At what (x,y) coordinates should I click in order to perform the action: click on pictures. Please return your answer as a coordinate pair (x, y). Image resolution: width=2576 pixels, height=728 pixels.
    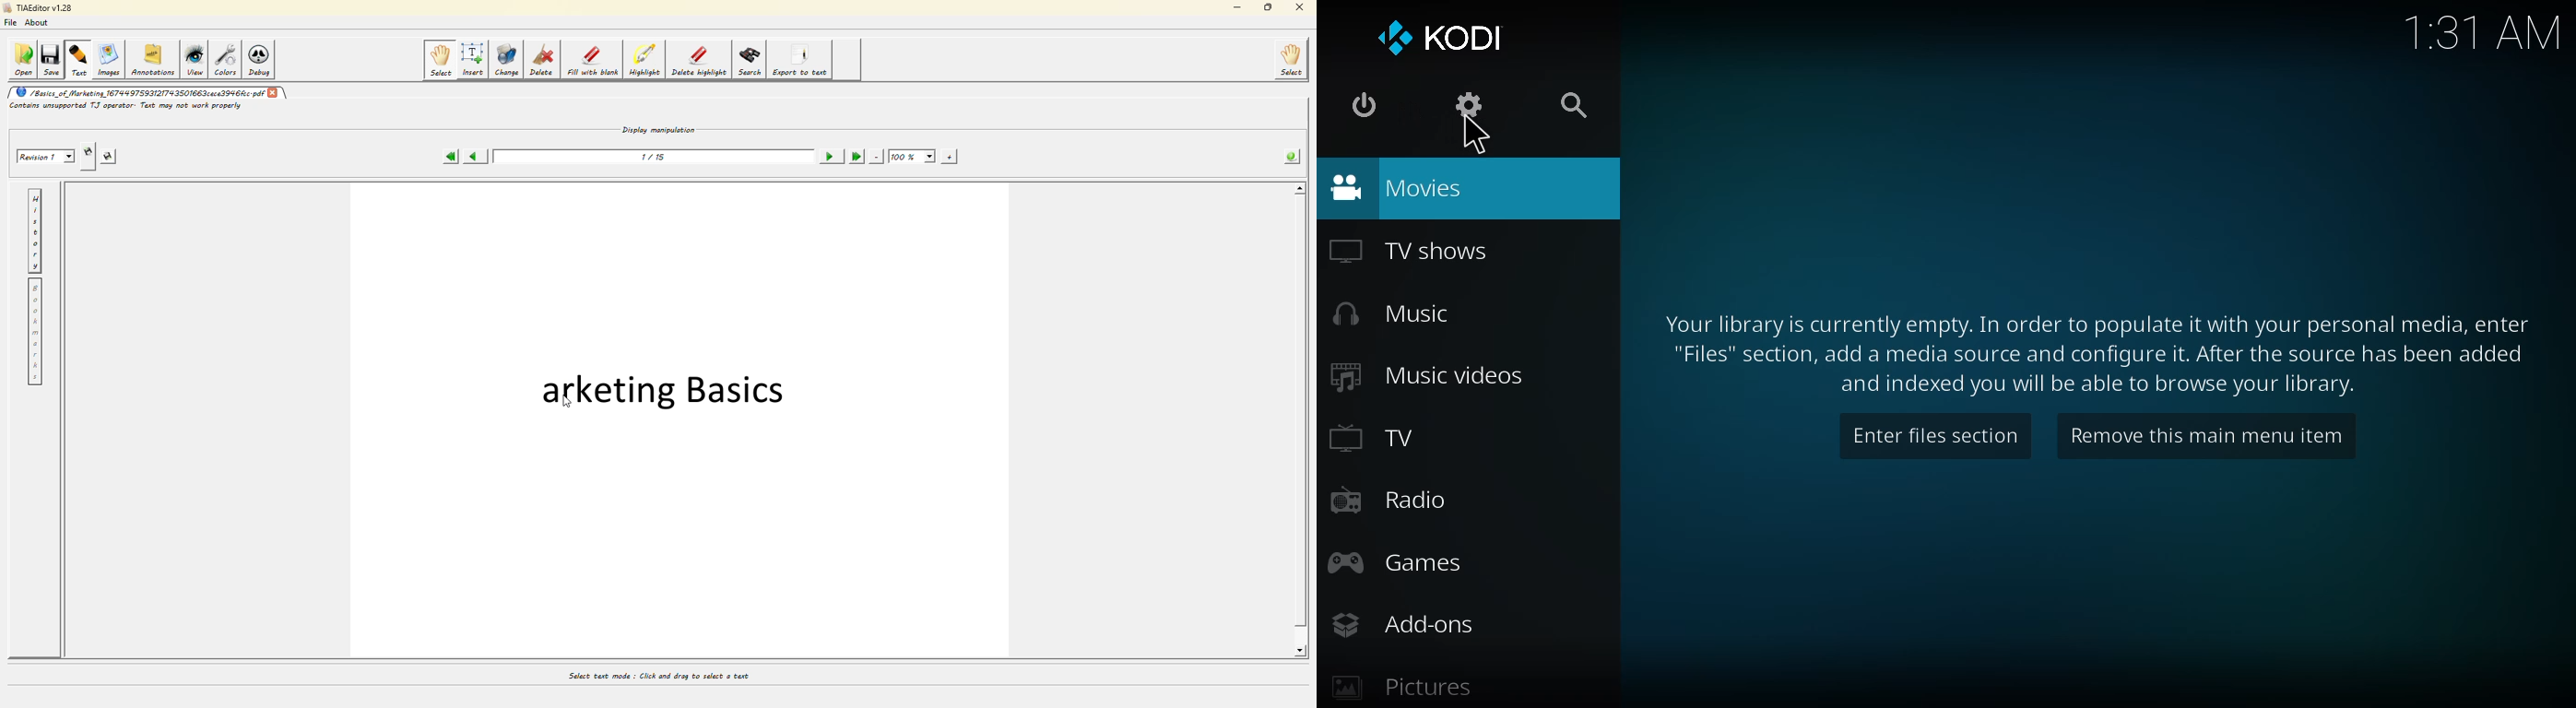
    Looking at the image, I should click on (1400, 688).